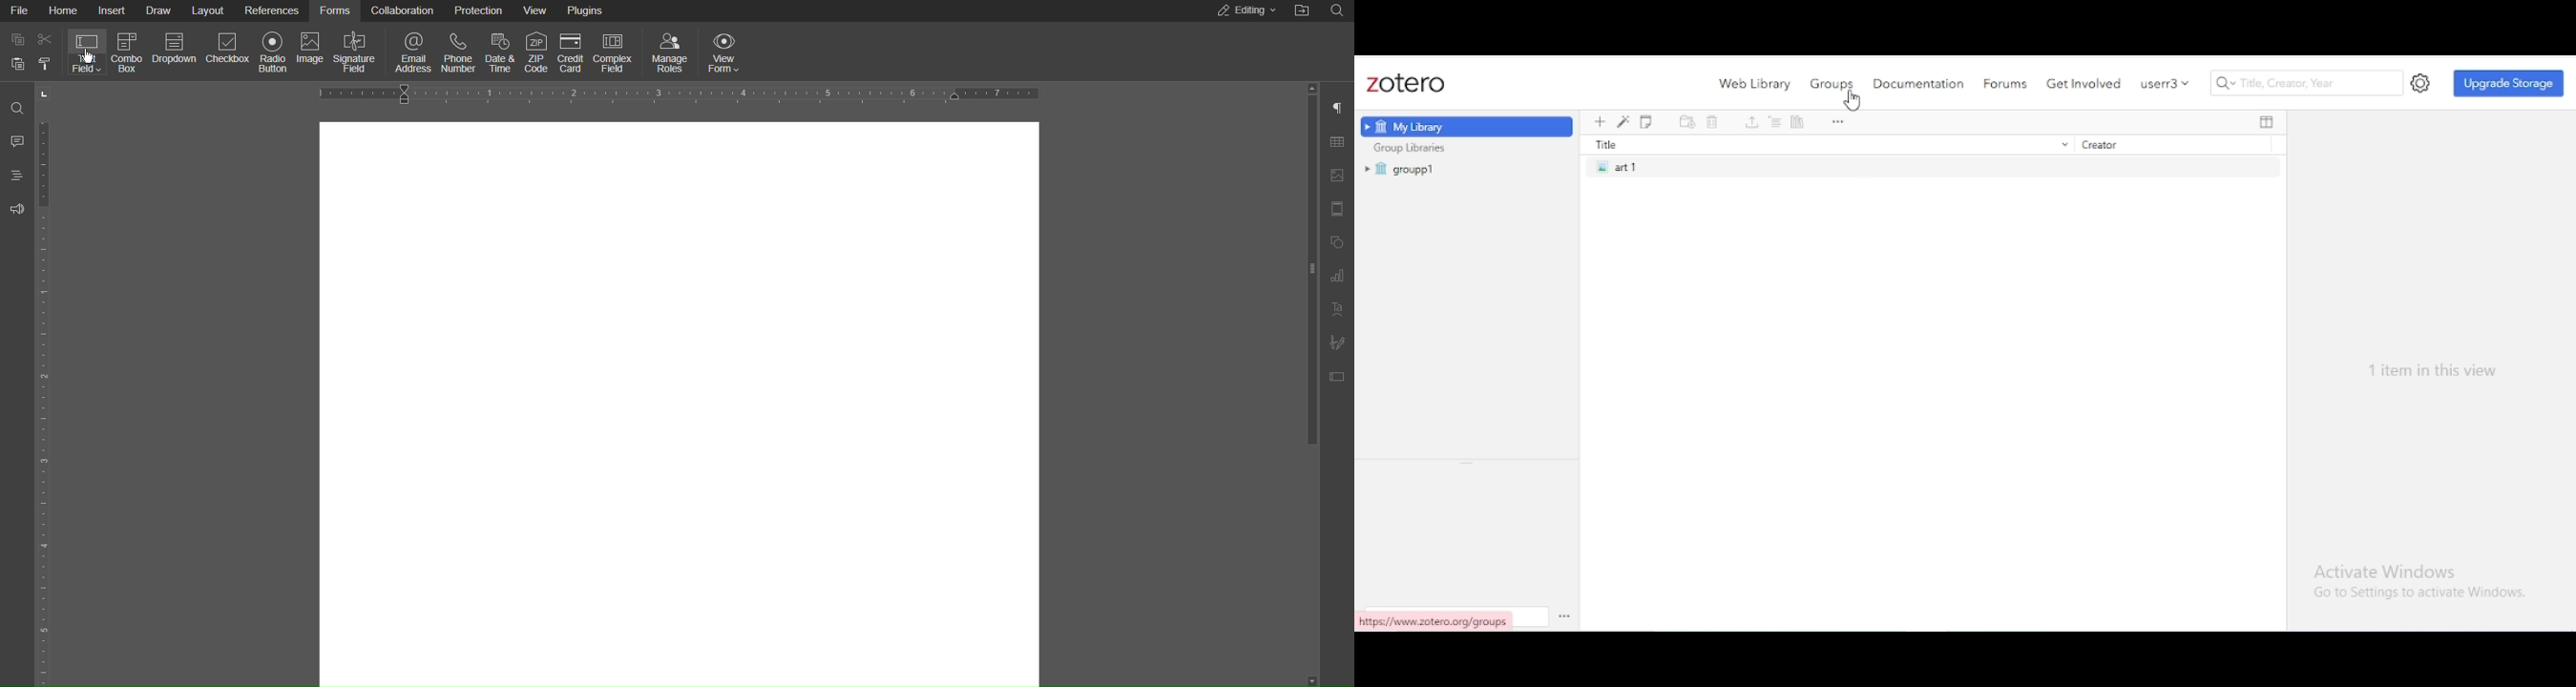 The image size is (2576, 700). I want to click on Paragraph Settings, so click(1341, 107).